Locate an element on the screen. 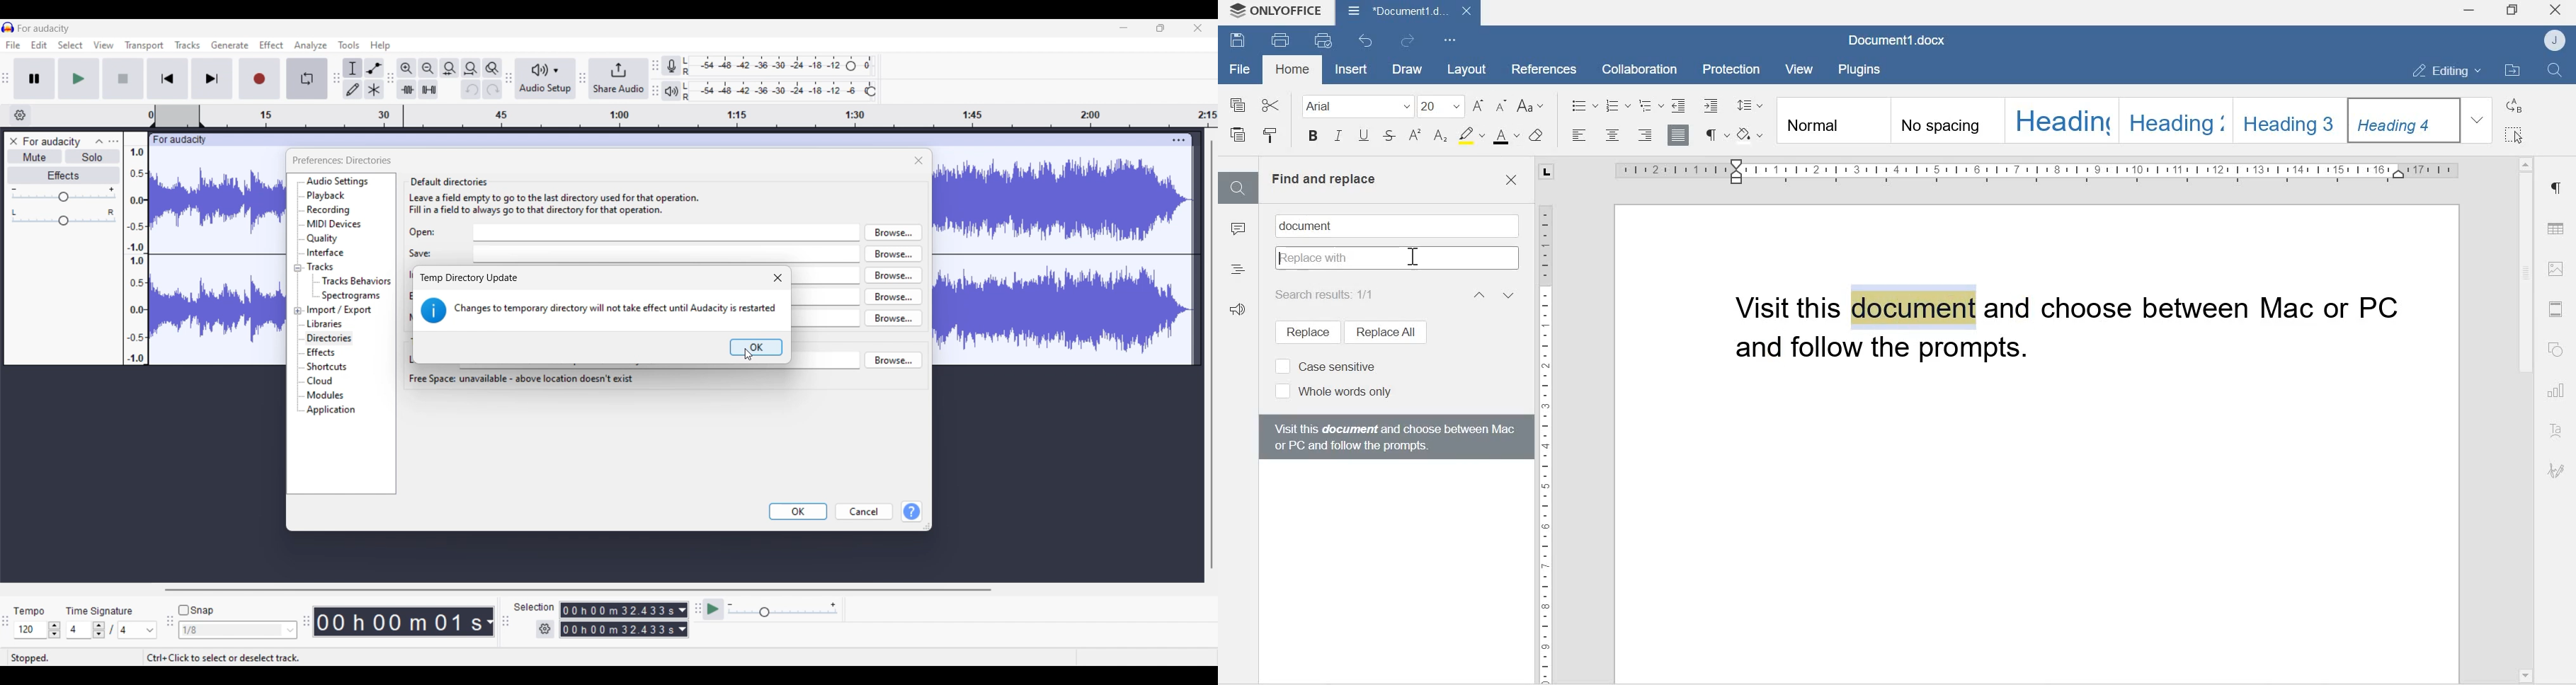 The image size is (2576, 700). Show in smaller tab is located at coordinates (1161, 28).